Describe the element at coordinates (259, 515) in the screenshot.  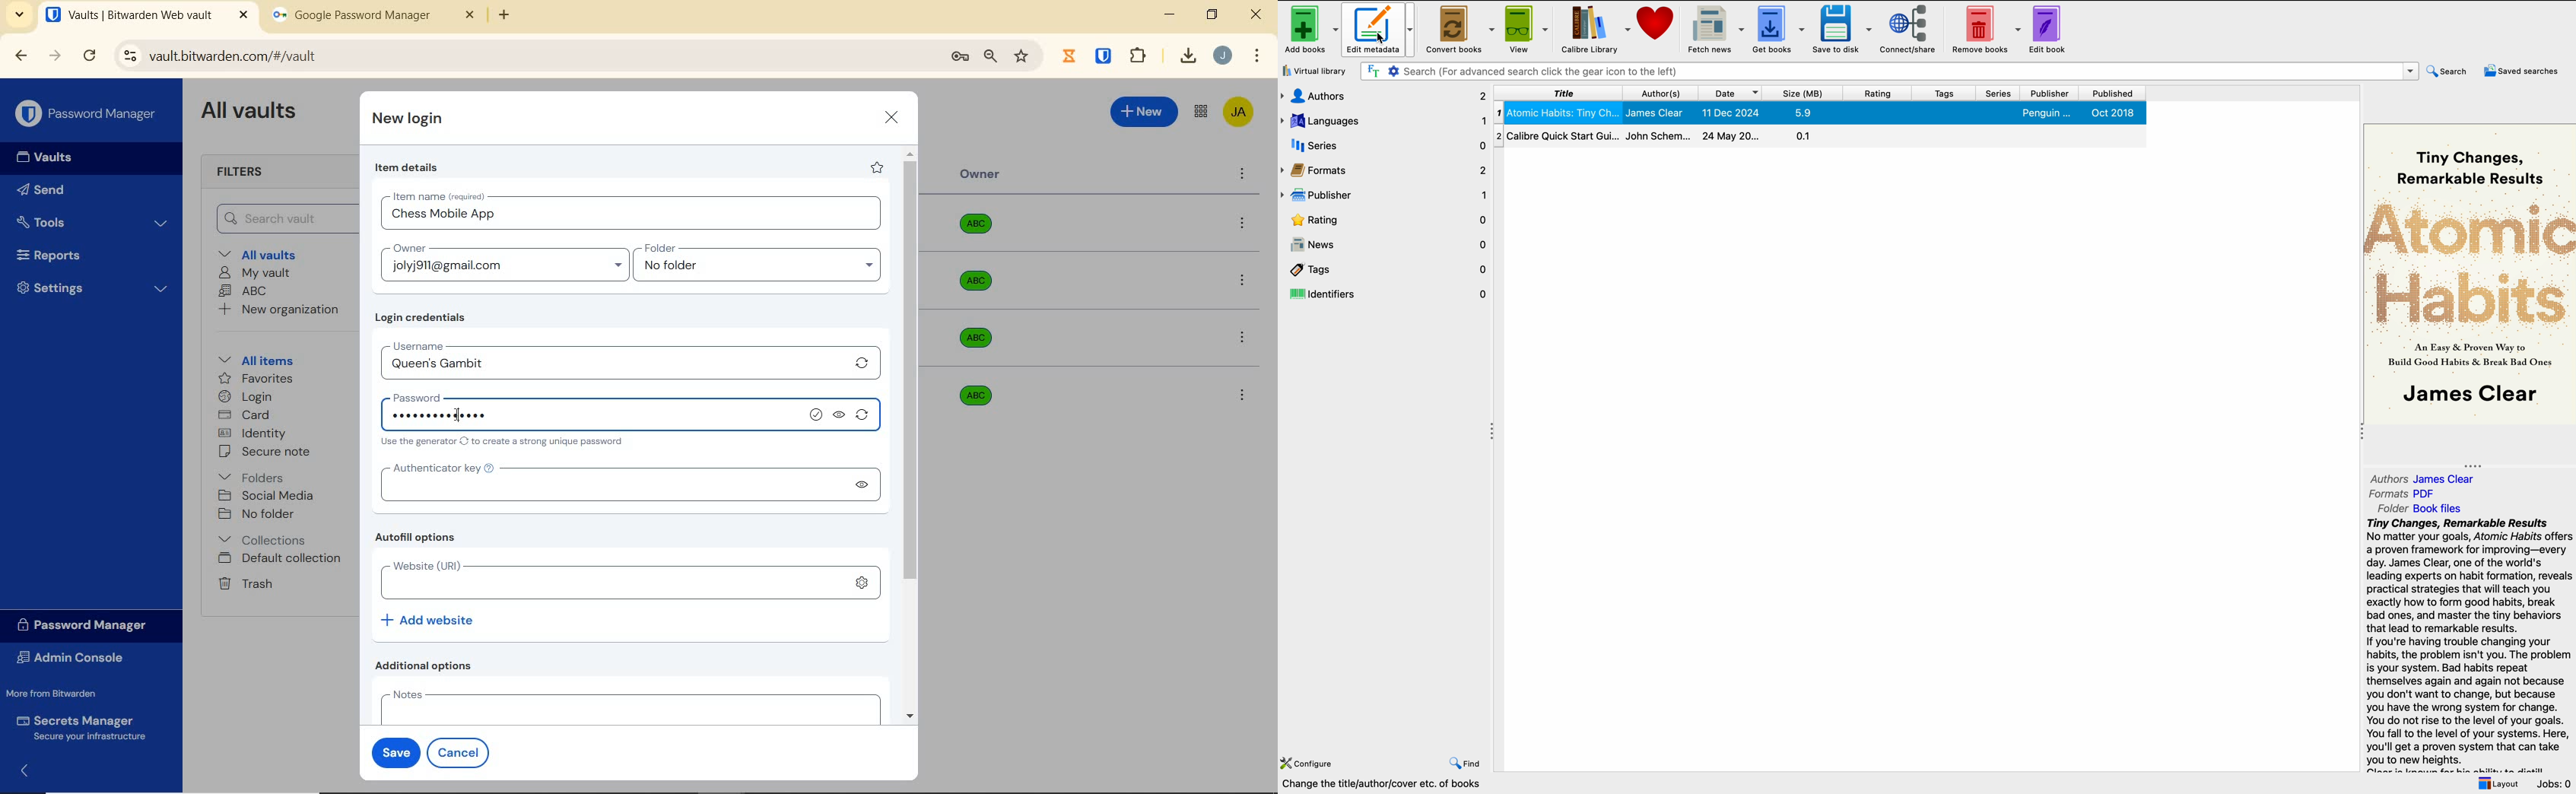
I see `No folder` at that location.